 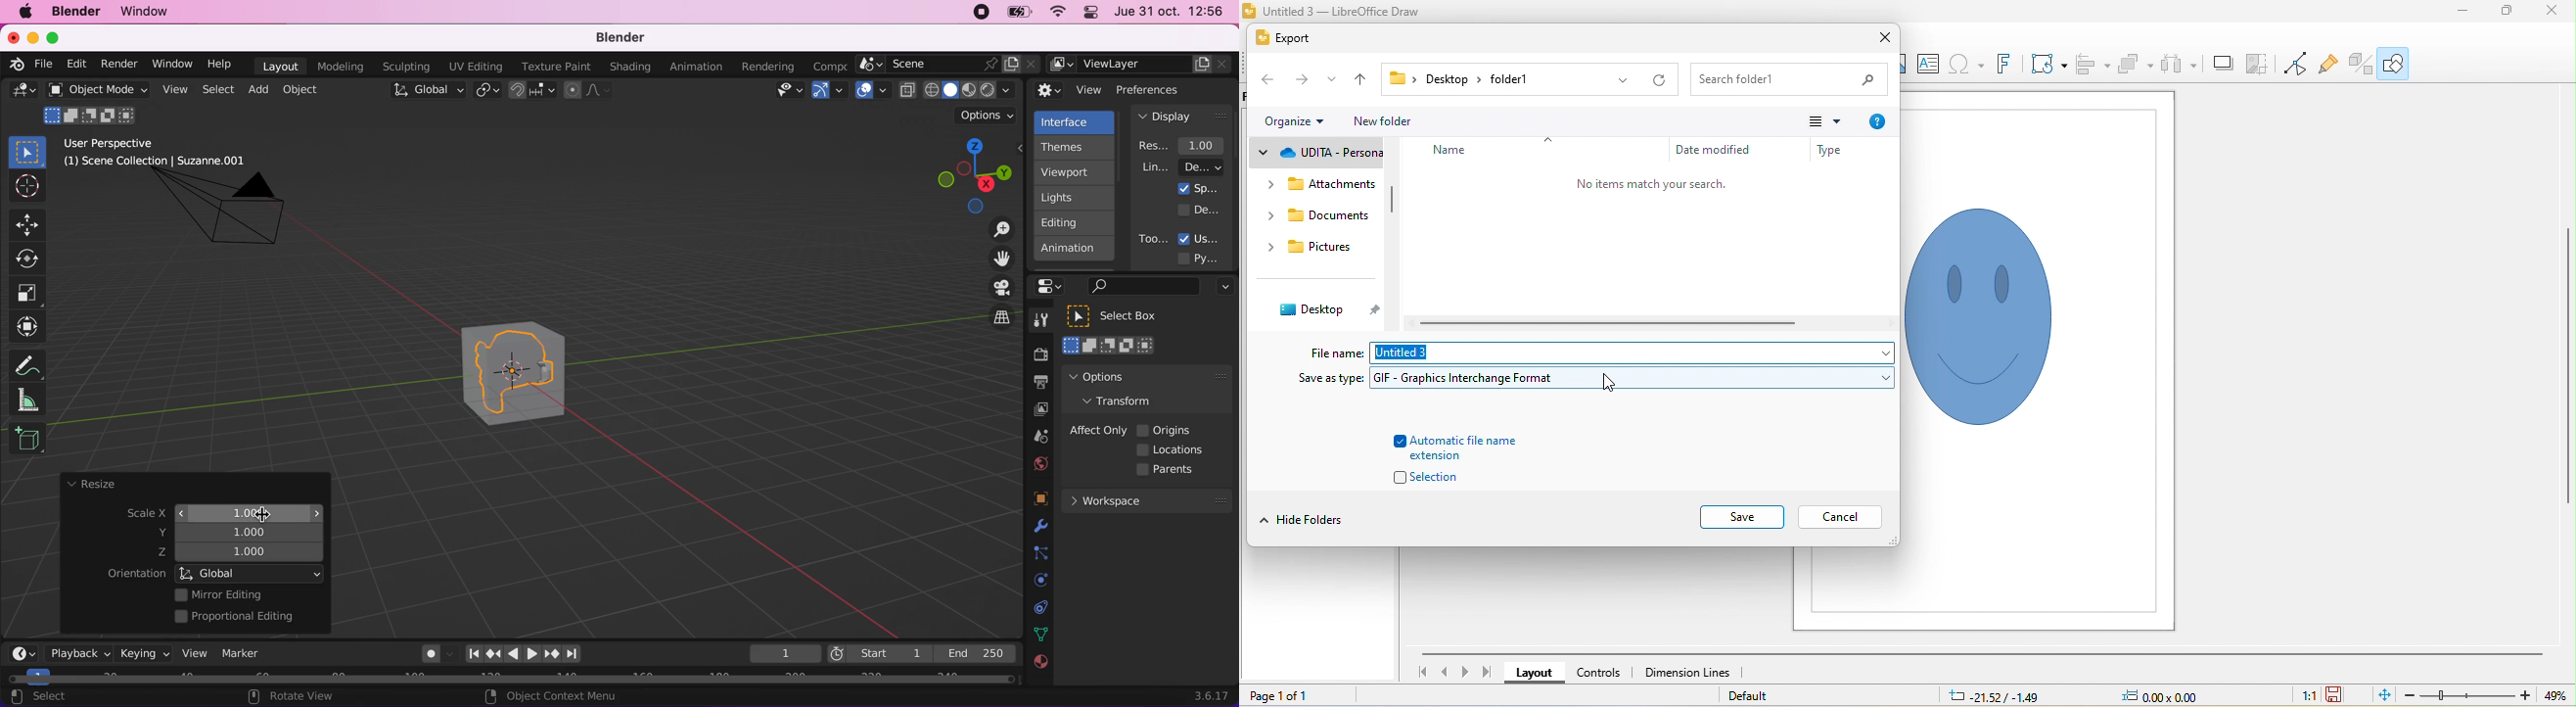 What do you see at coordinates (95, 89) in the screenshot?
I see `object mode` at bounding box center [95, 89].